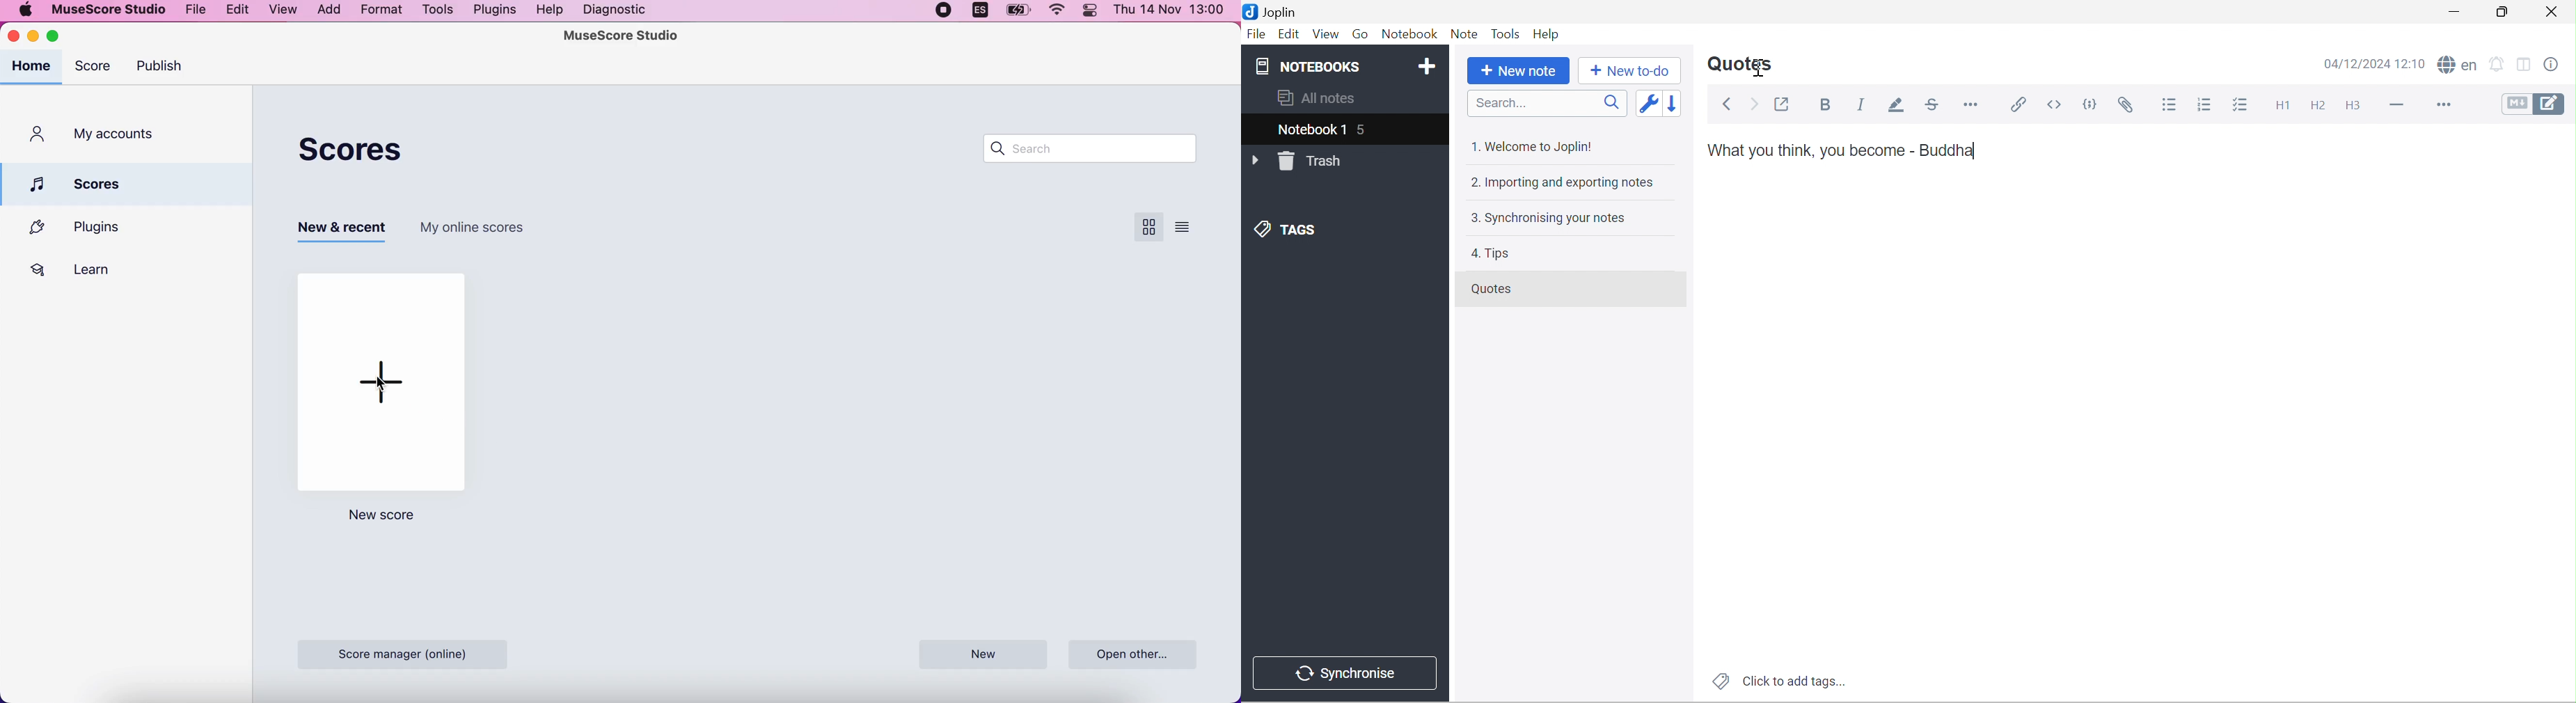 The height and width of the screenshot is (728, 2576). I want to click on Attach file, so click(2133, 105).